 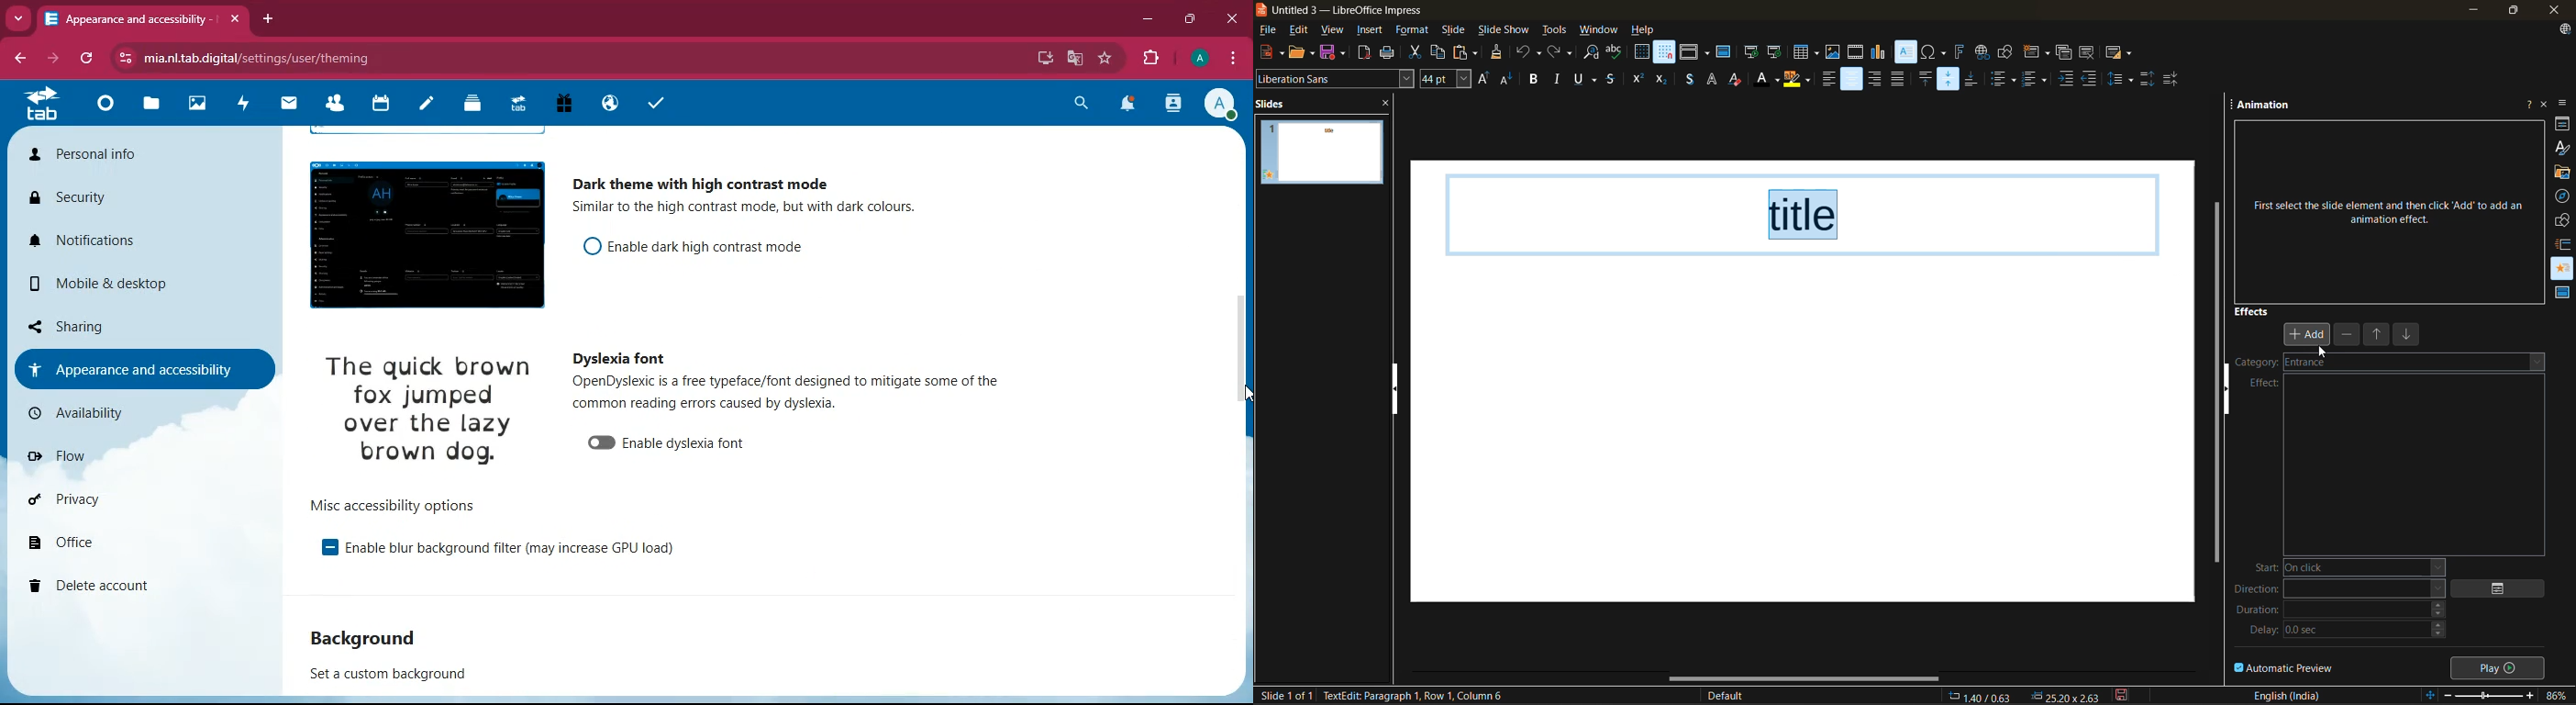 I want to click on co ordininates, so click(x=2025, y=695).